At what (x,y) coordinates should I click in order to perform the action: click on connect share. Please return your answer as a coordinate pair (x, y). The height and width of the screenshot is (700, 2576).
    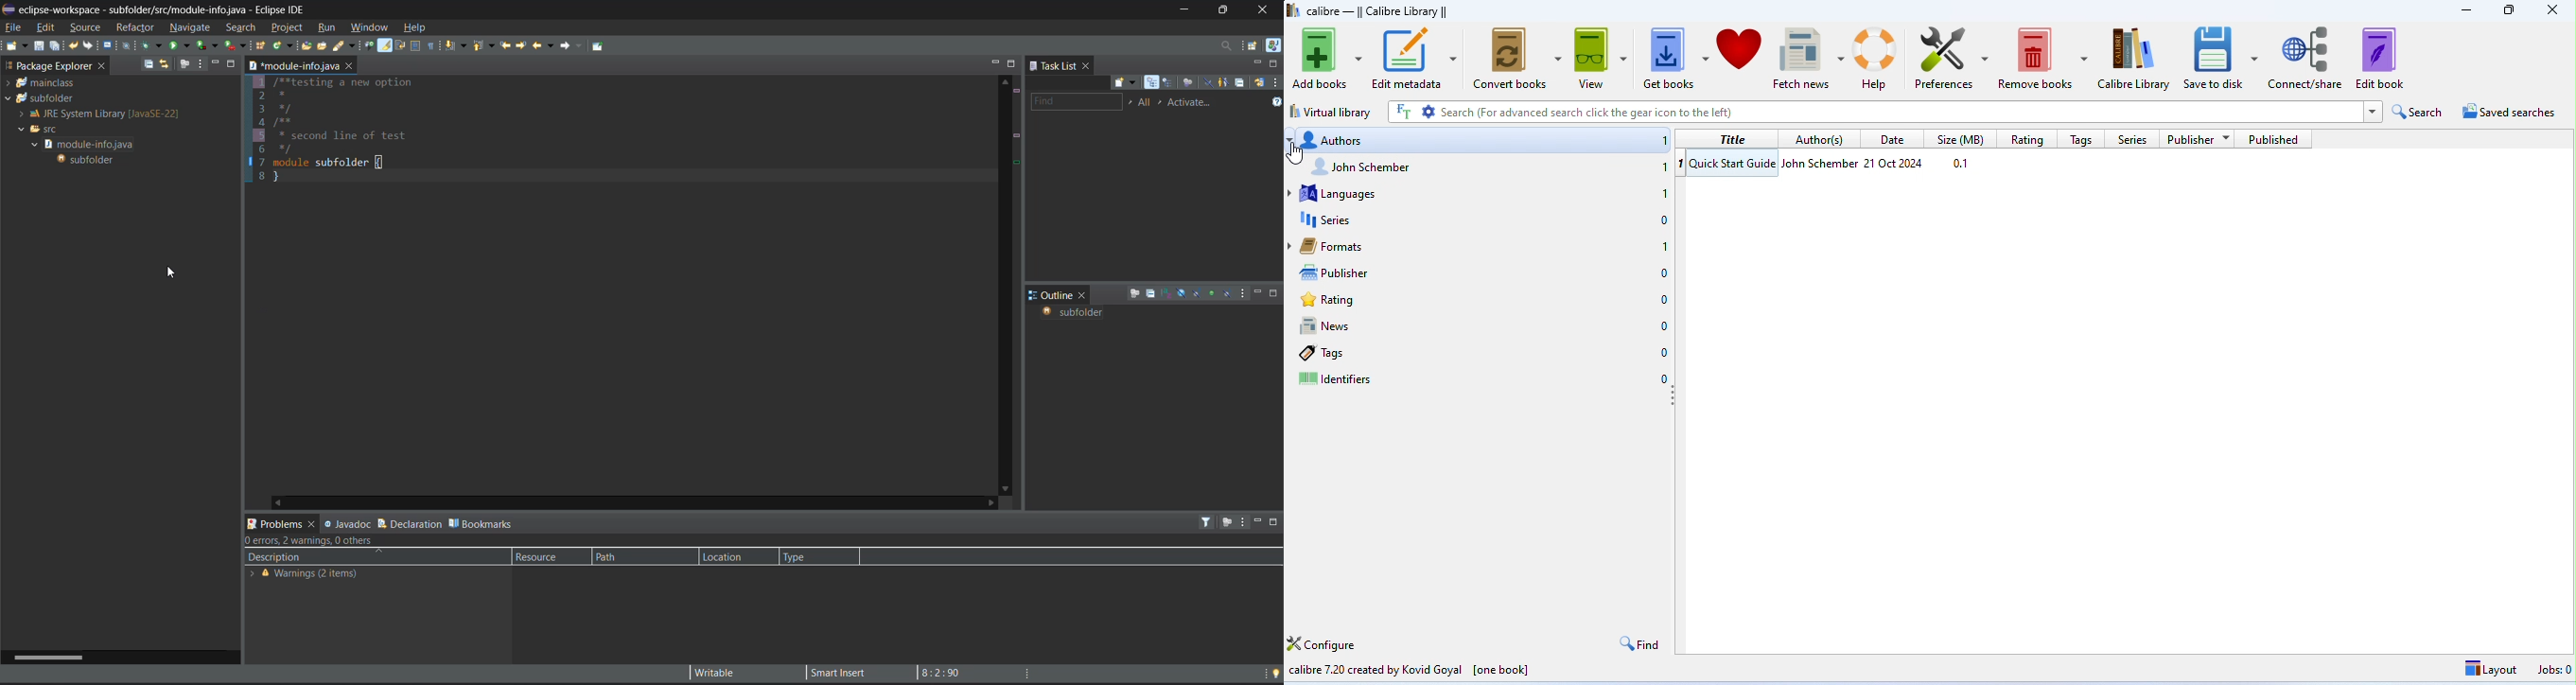
    Looking at the image, I should click on (2304, 56).